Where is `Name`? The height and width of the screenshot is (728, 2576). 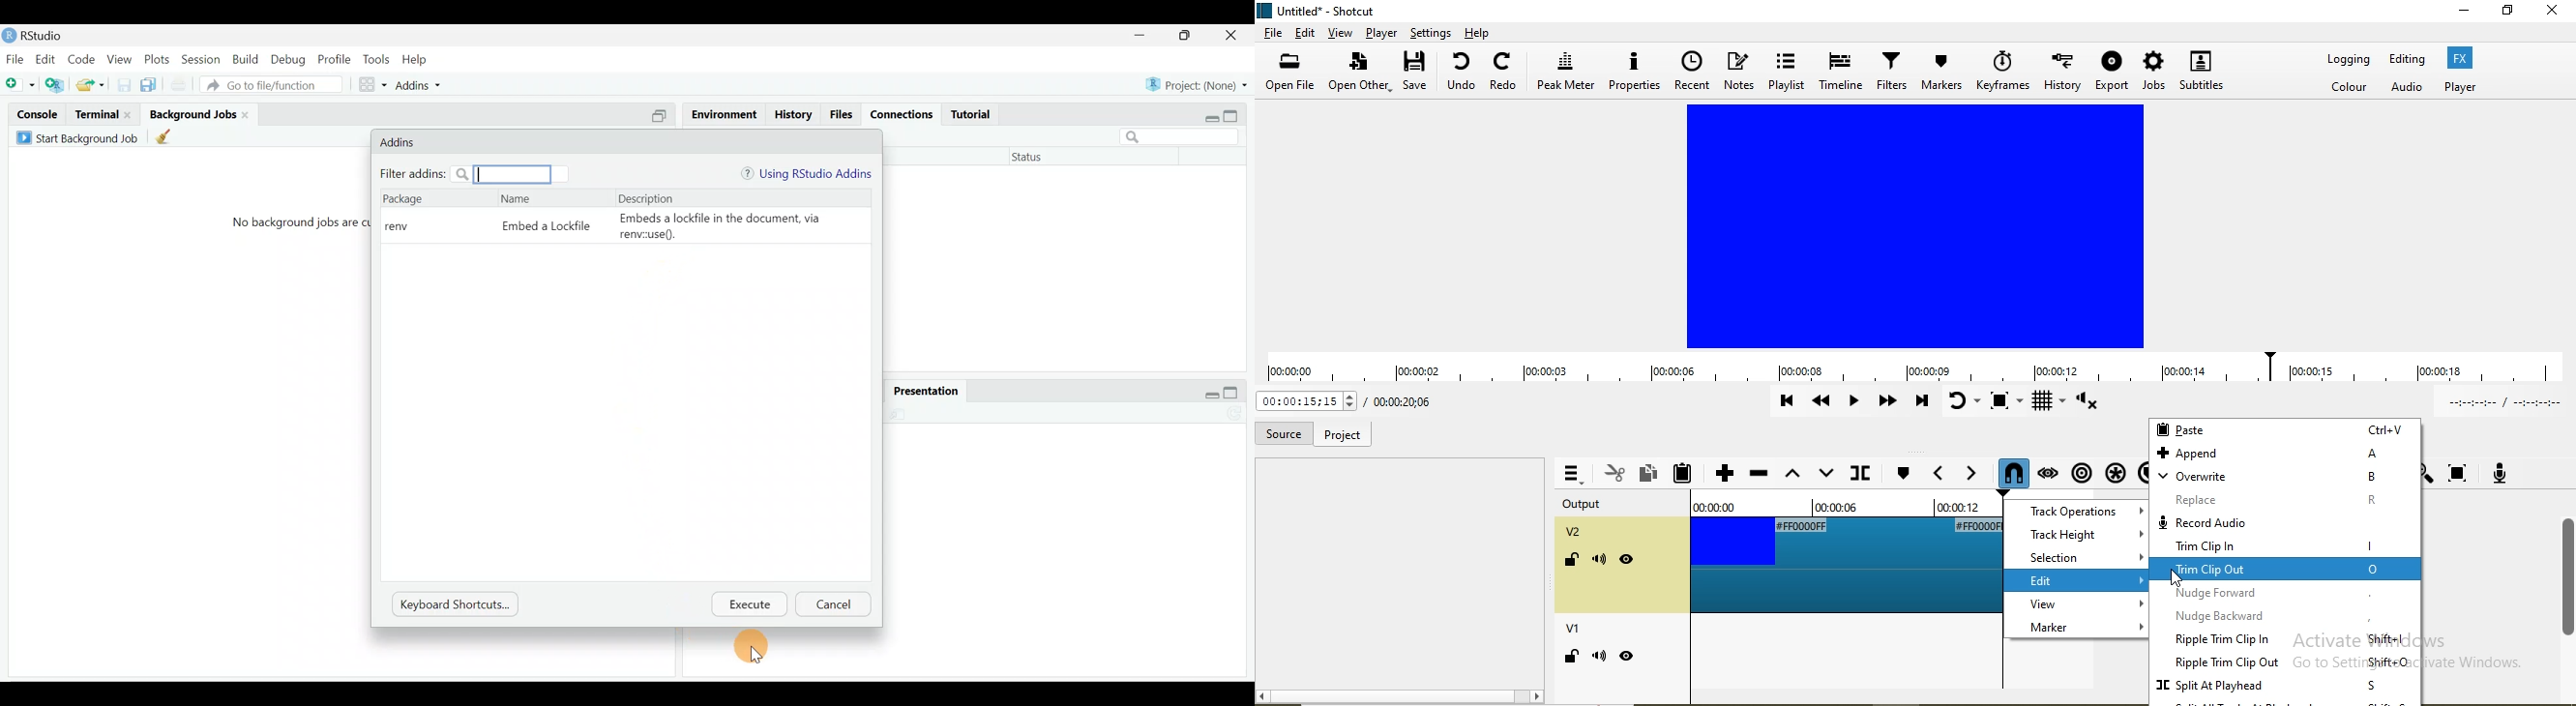
Name is located at coordinates (518, 204).